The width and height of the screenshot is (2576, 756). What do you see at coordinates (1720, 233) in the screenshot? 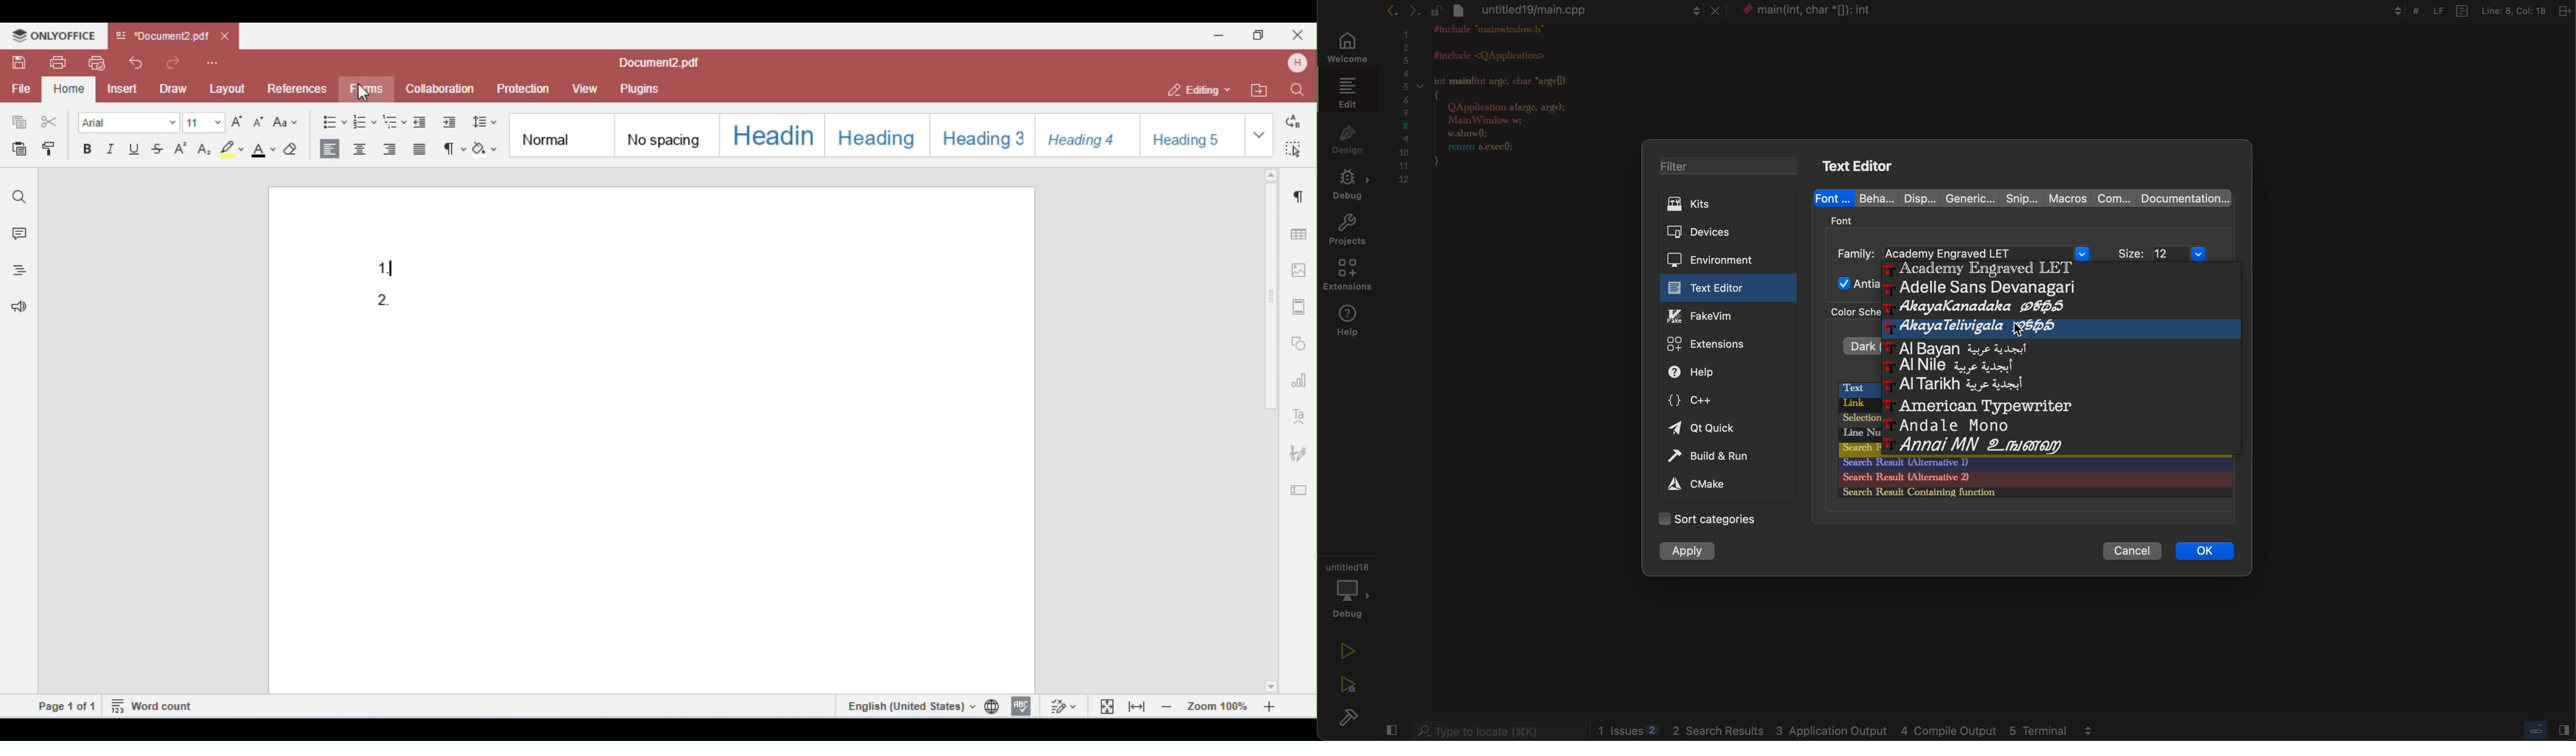
I see `devices` at bounding box center [1720, 233].